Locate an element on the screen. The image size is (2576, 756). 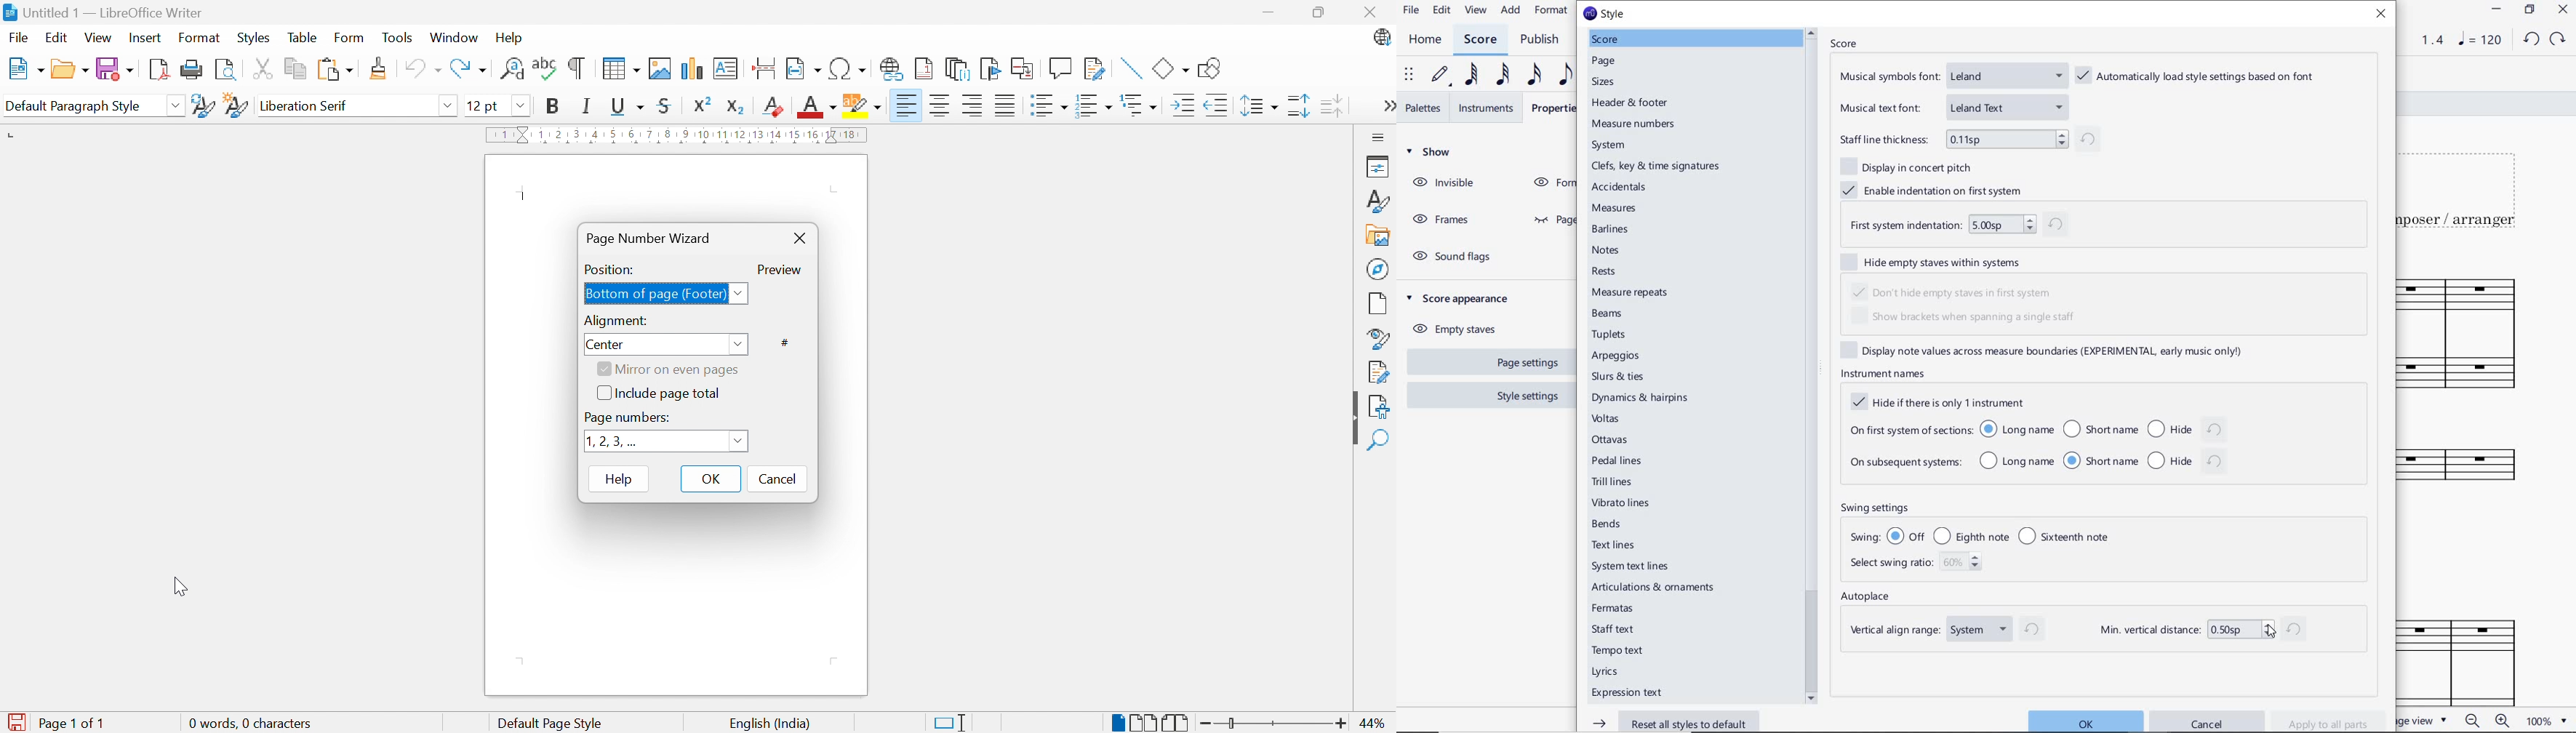
libreoffice writer logo is located at coordinates (9, 12).